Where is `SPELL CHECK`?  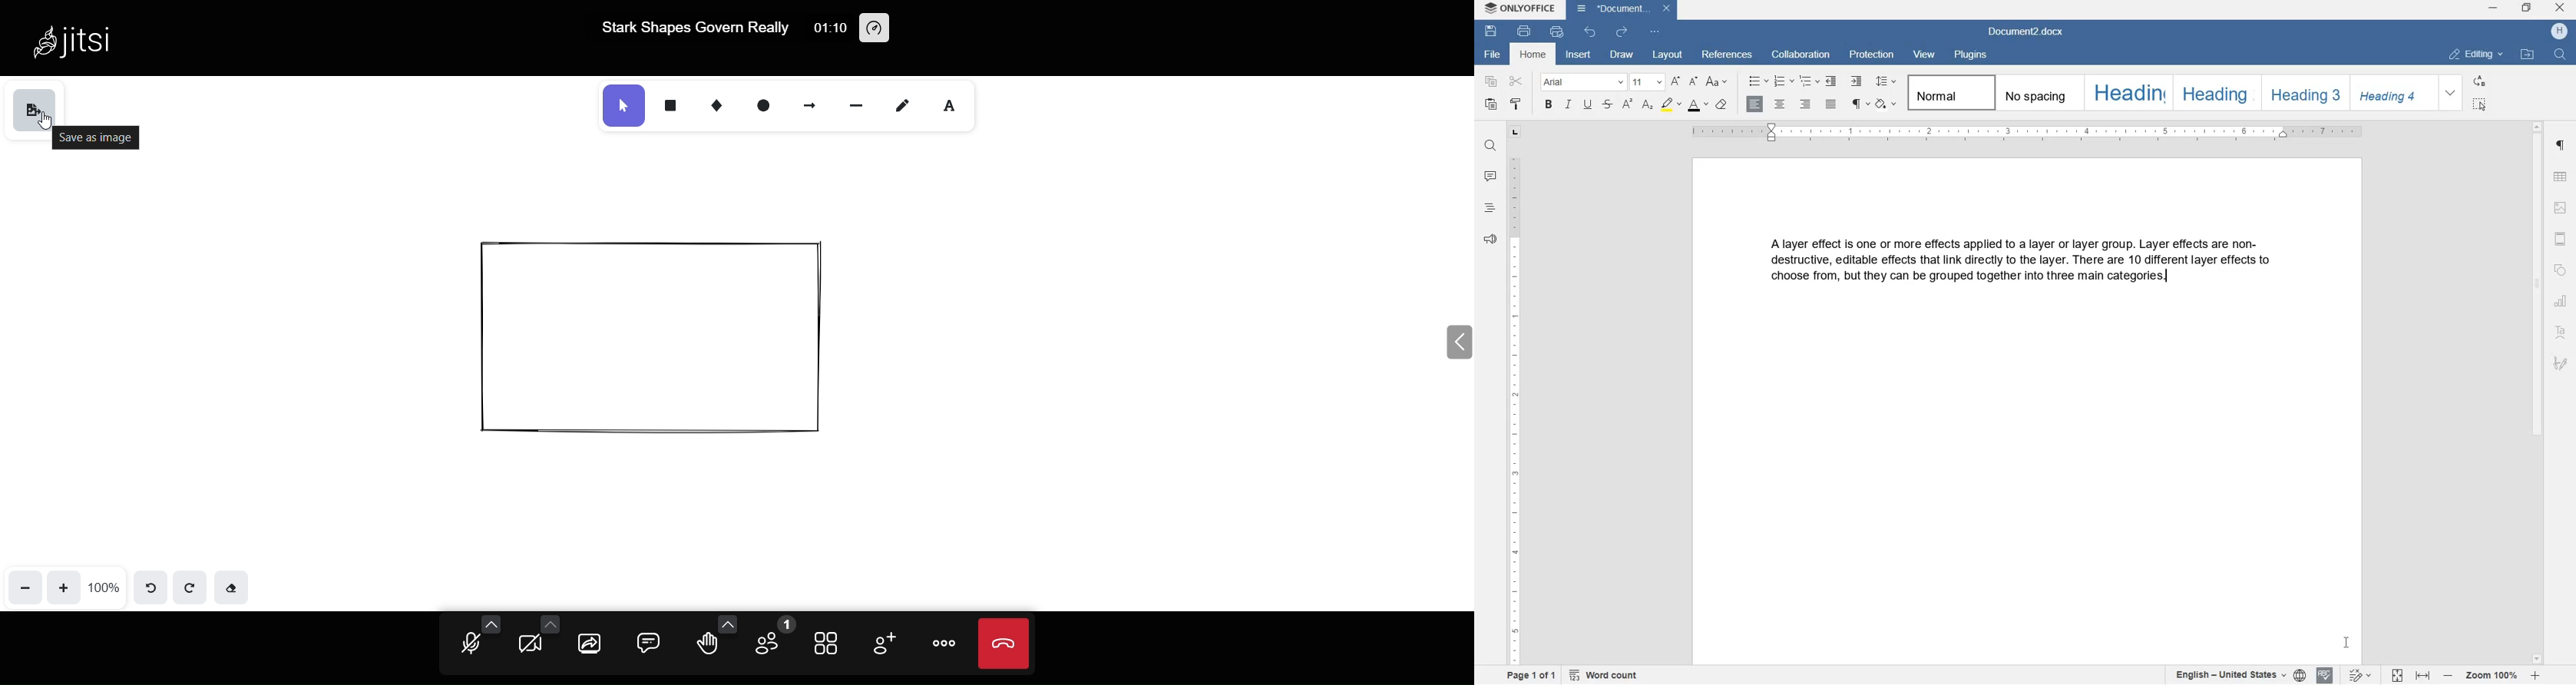 SPELL CHECK is located at coordinates (2324, 675).